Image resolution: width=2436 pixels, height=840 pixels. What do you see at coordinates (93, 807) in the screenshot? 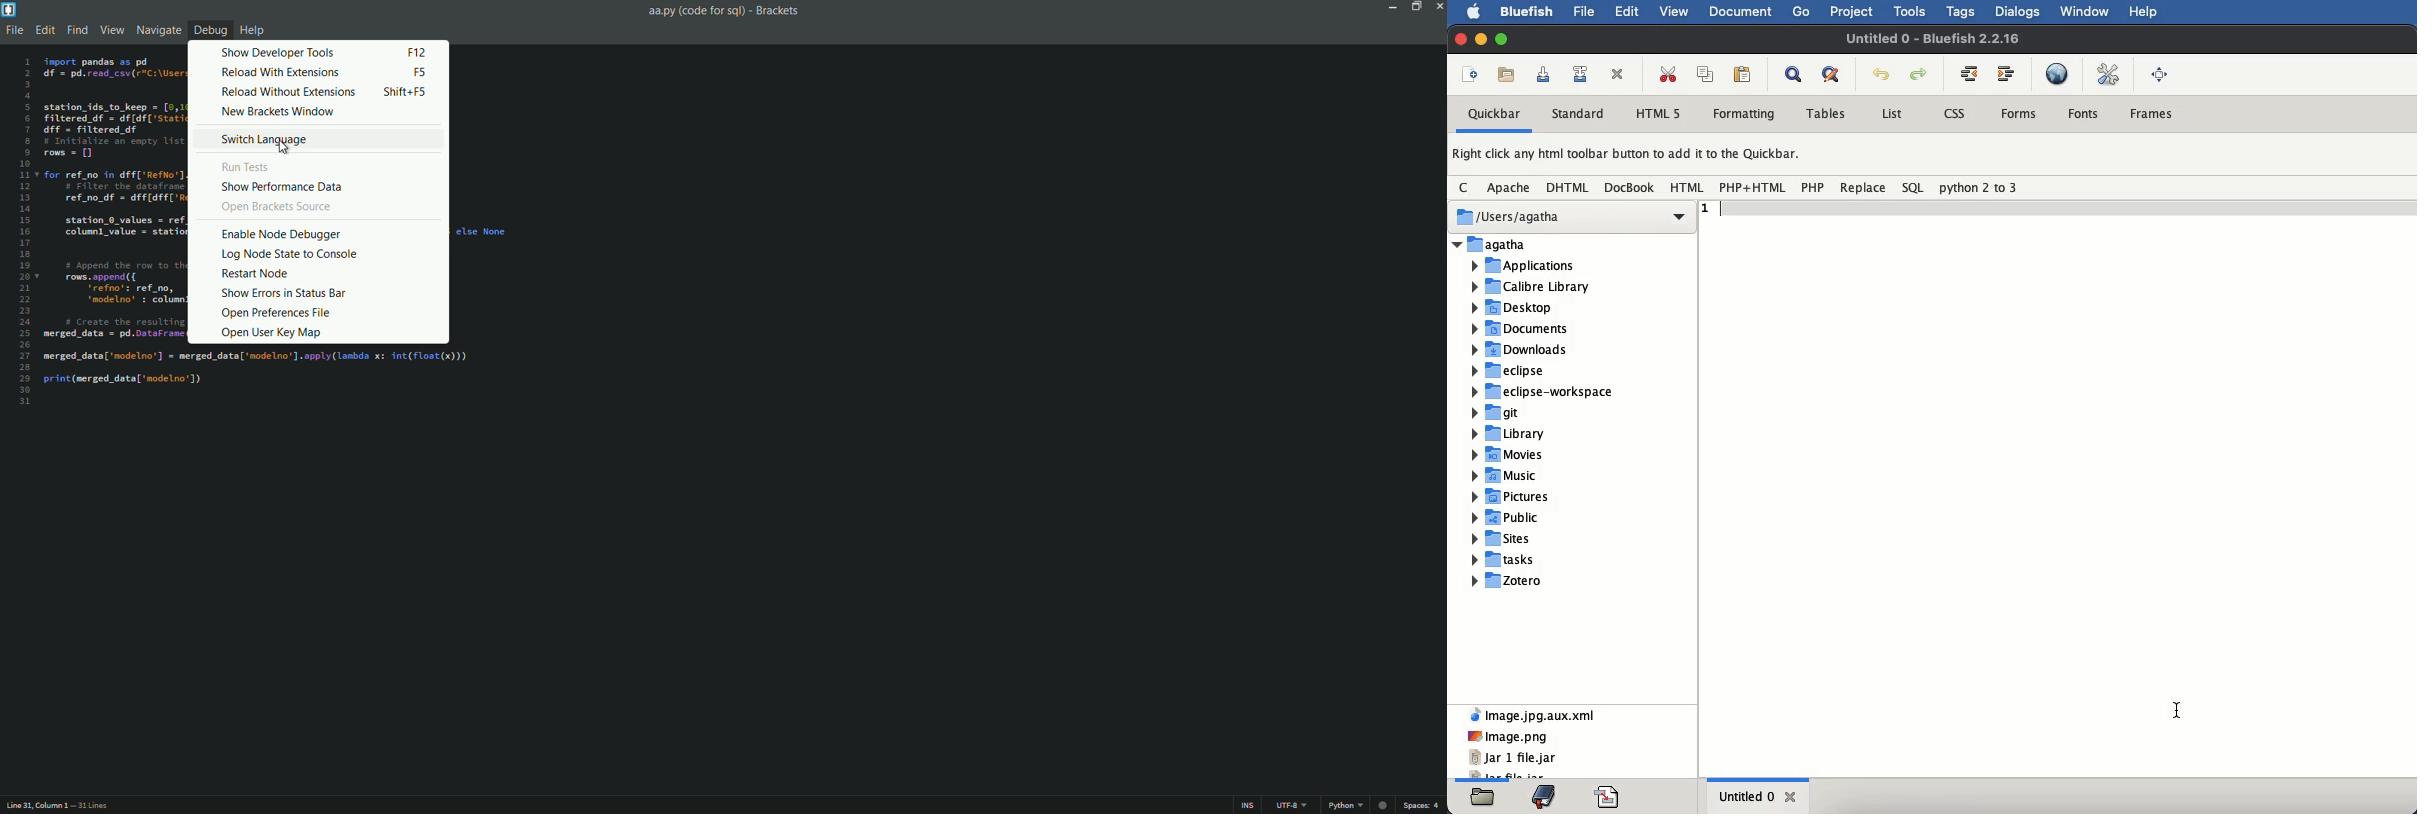
I see `number of lines` at bounding box center [93, 807].